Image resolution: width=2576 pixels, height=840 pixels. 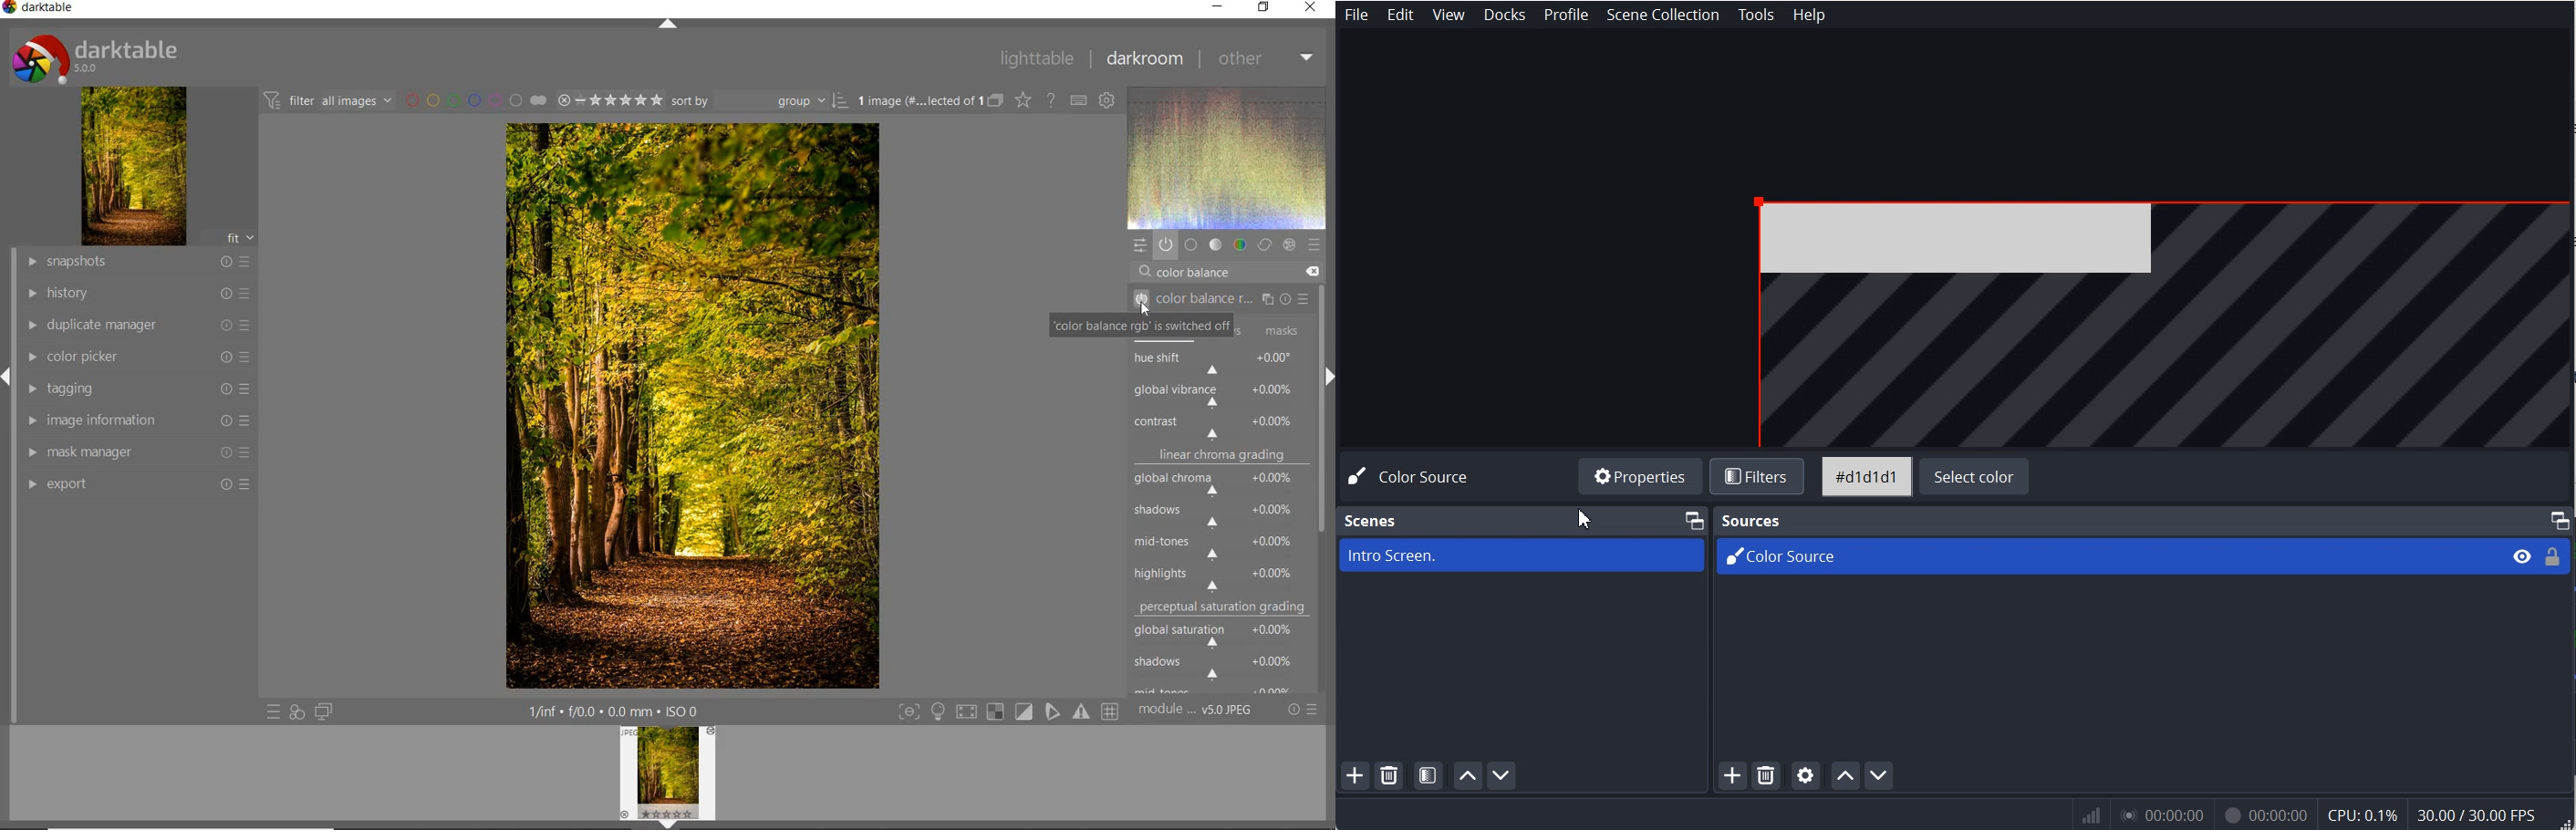 What do you see at coordinates (1290, 243) in the screenshot?
I see `effect` at bounding box center [1290, 243].